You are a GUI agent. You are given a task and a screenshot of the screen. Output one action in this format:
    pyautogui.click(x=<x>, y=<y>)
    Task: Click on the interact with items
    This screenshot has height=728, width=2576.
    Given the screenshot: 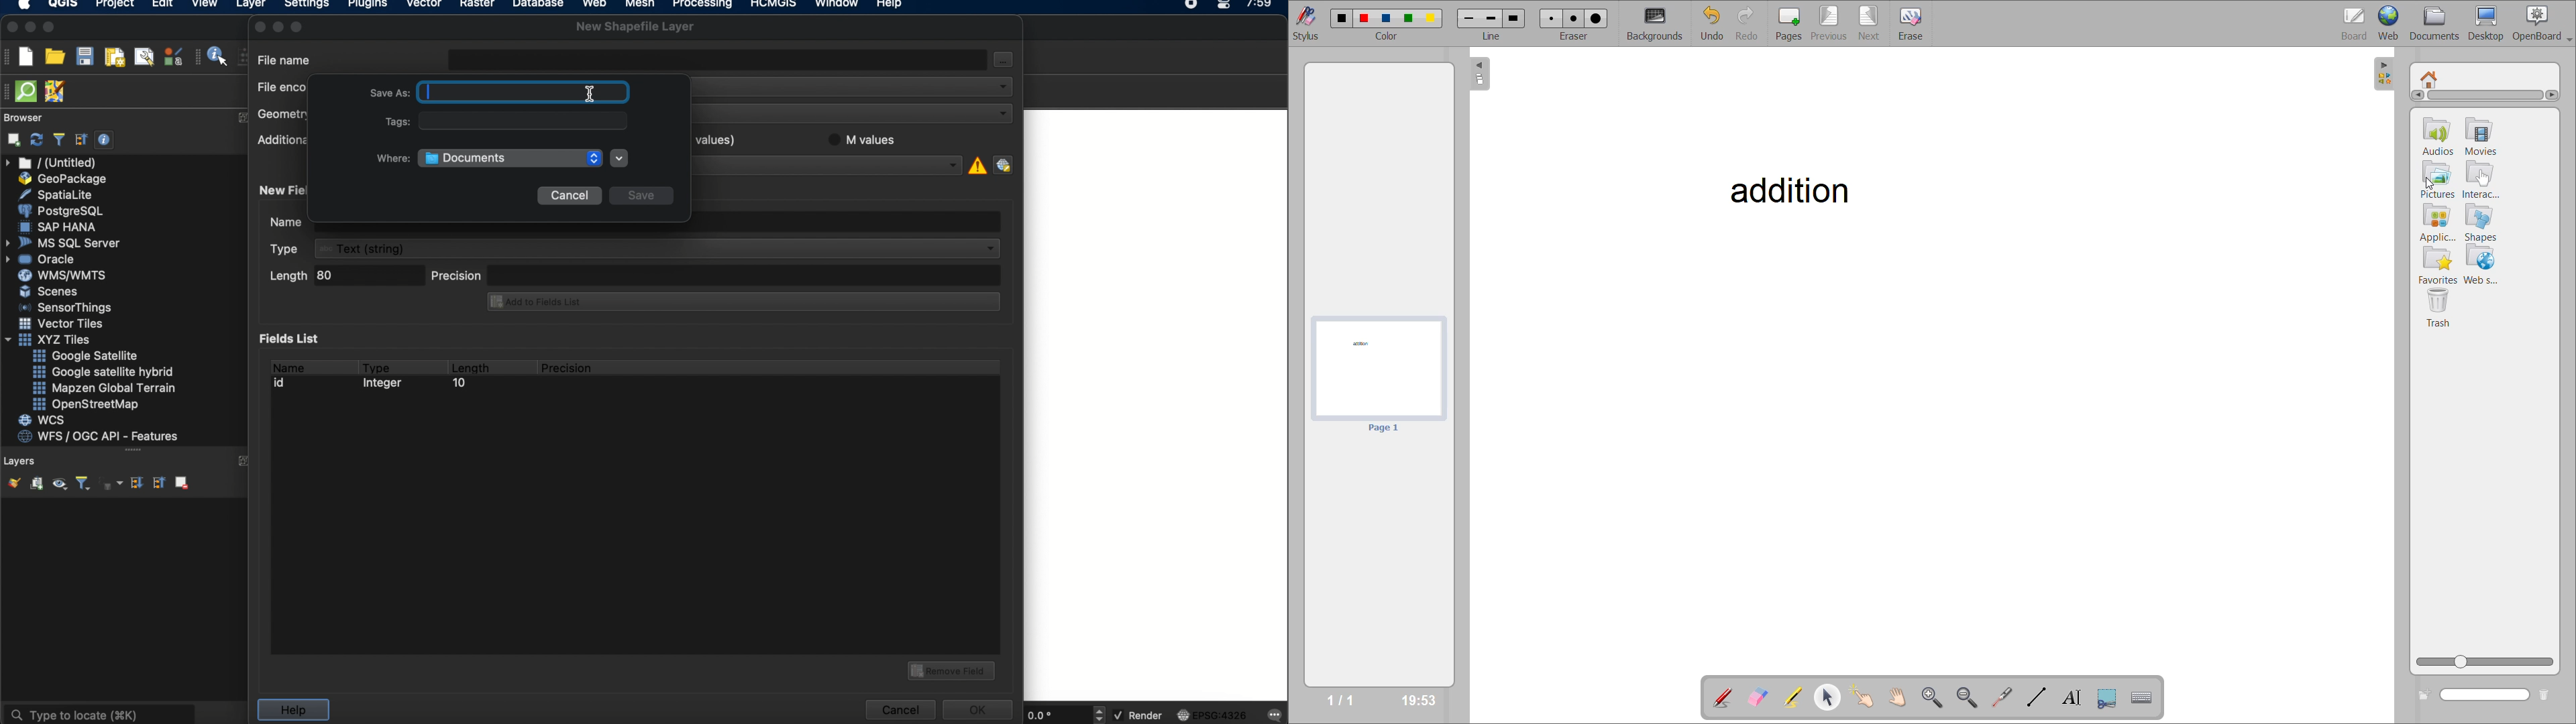 What is the action you would take?
    pyautogui.click(x=1867, y=698)
    